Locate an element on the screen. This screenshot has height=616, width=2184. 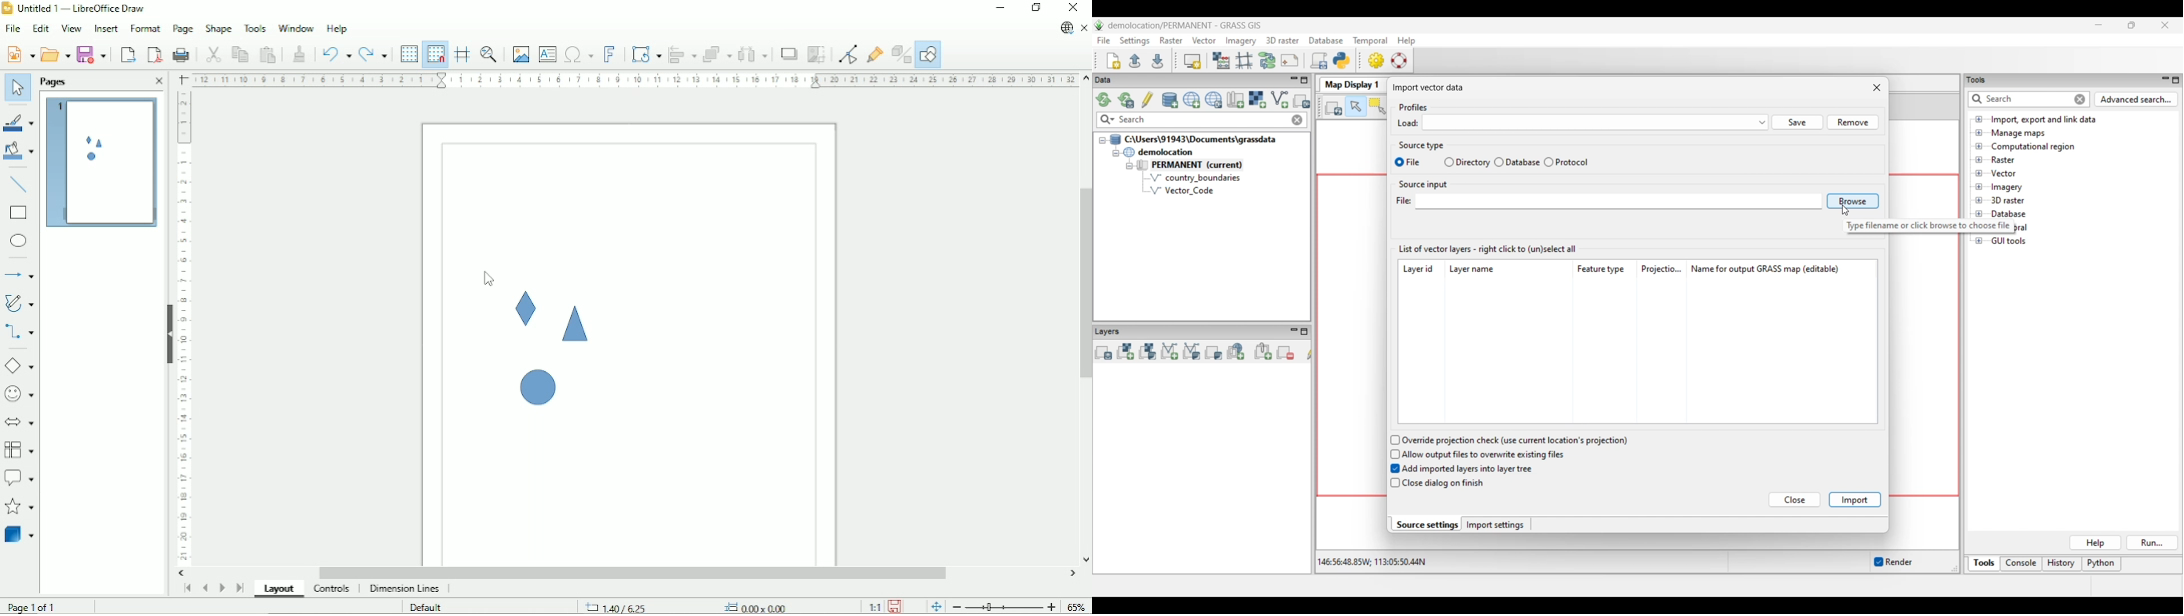
Cursor position is located at coordinates (689, 606).